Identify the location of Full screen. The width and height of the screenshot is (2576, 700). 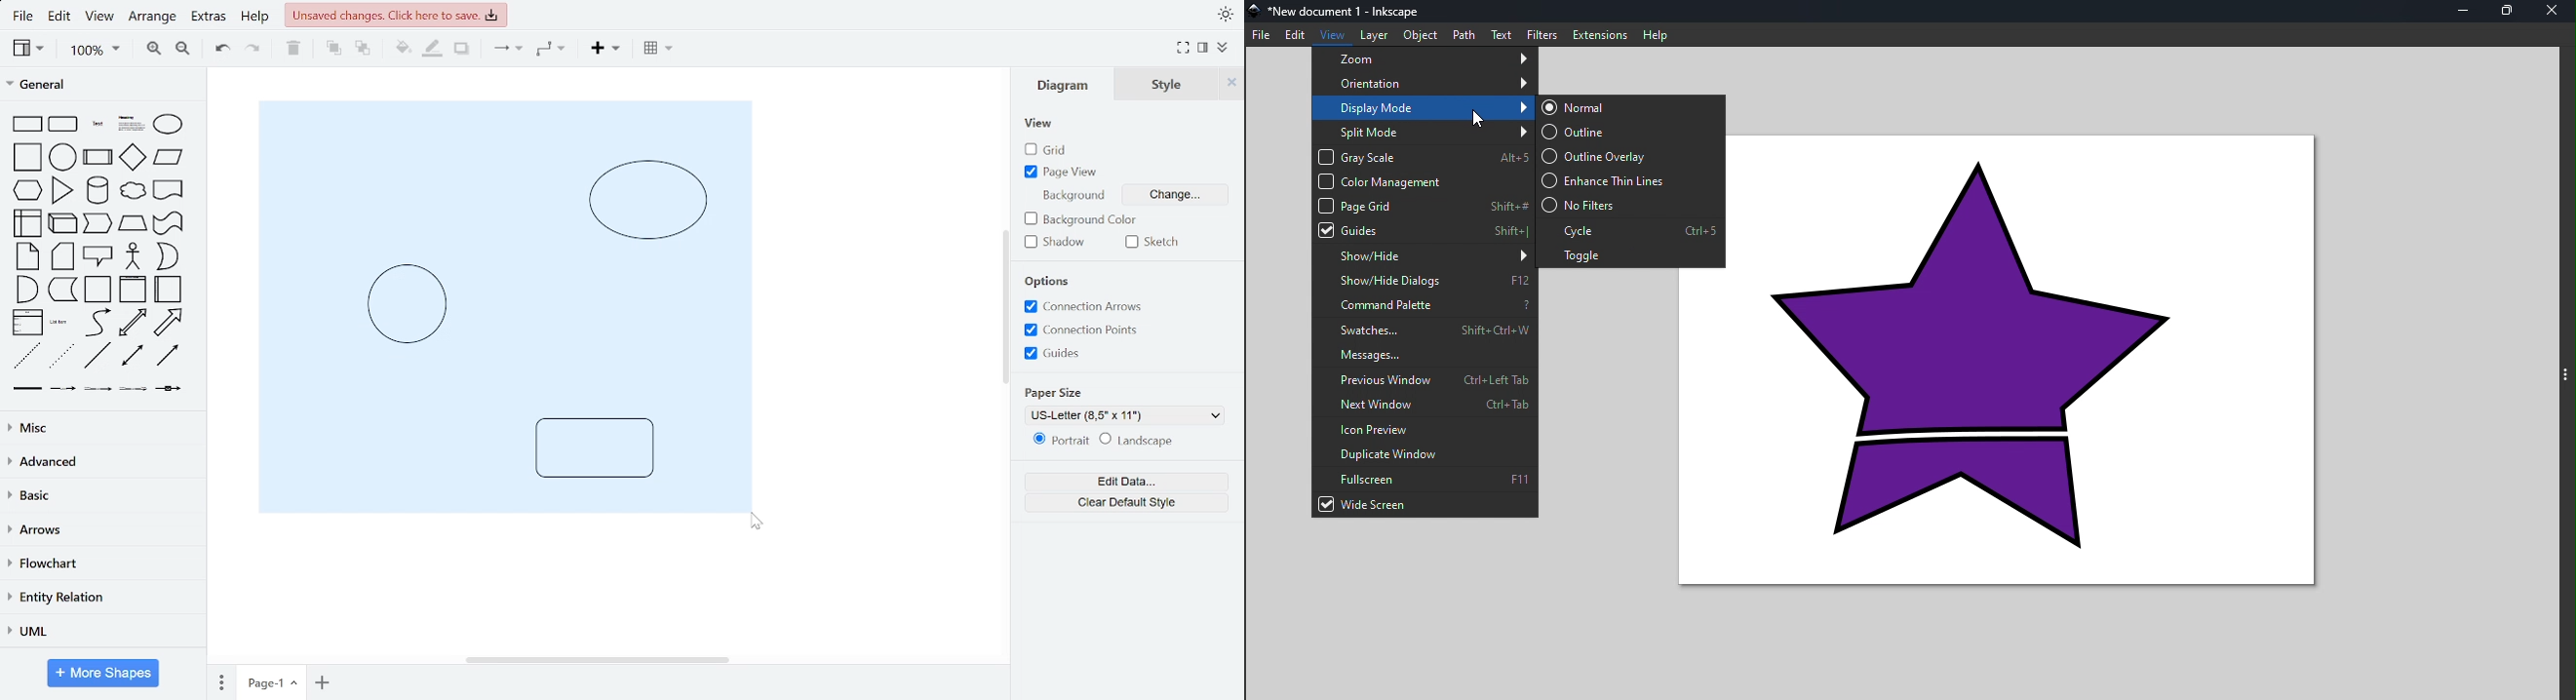
(1425, 480).